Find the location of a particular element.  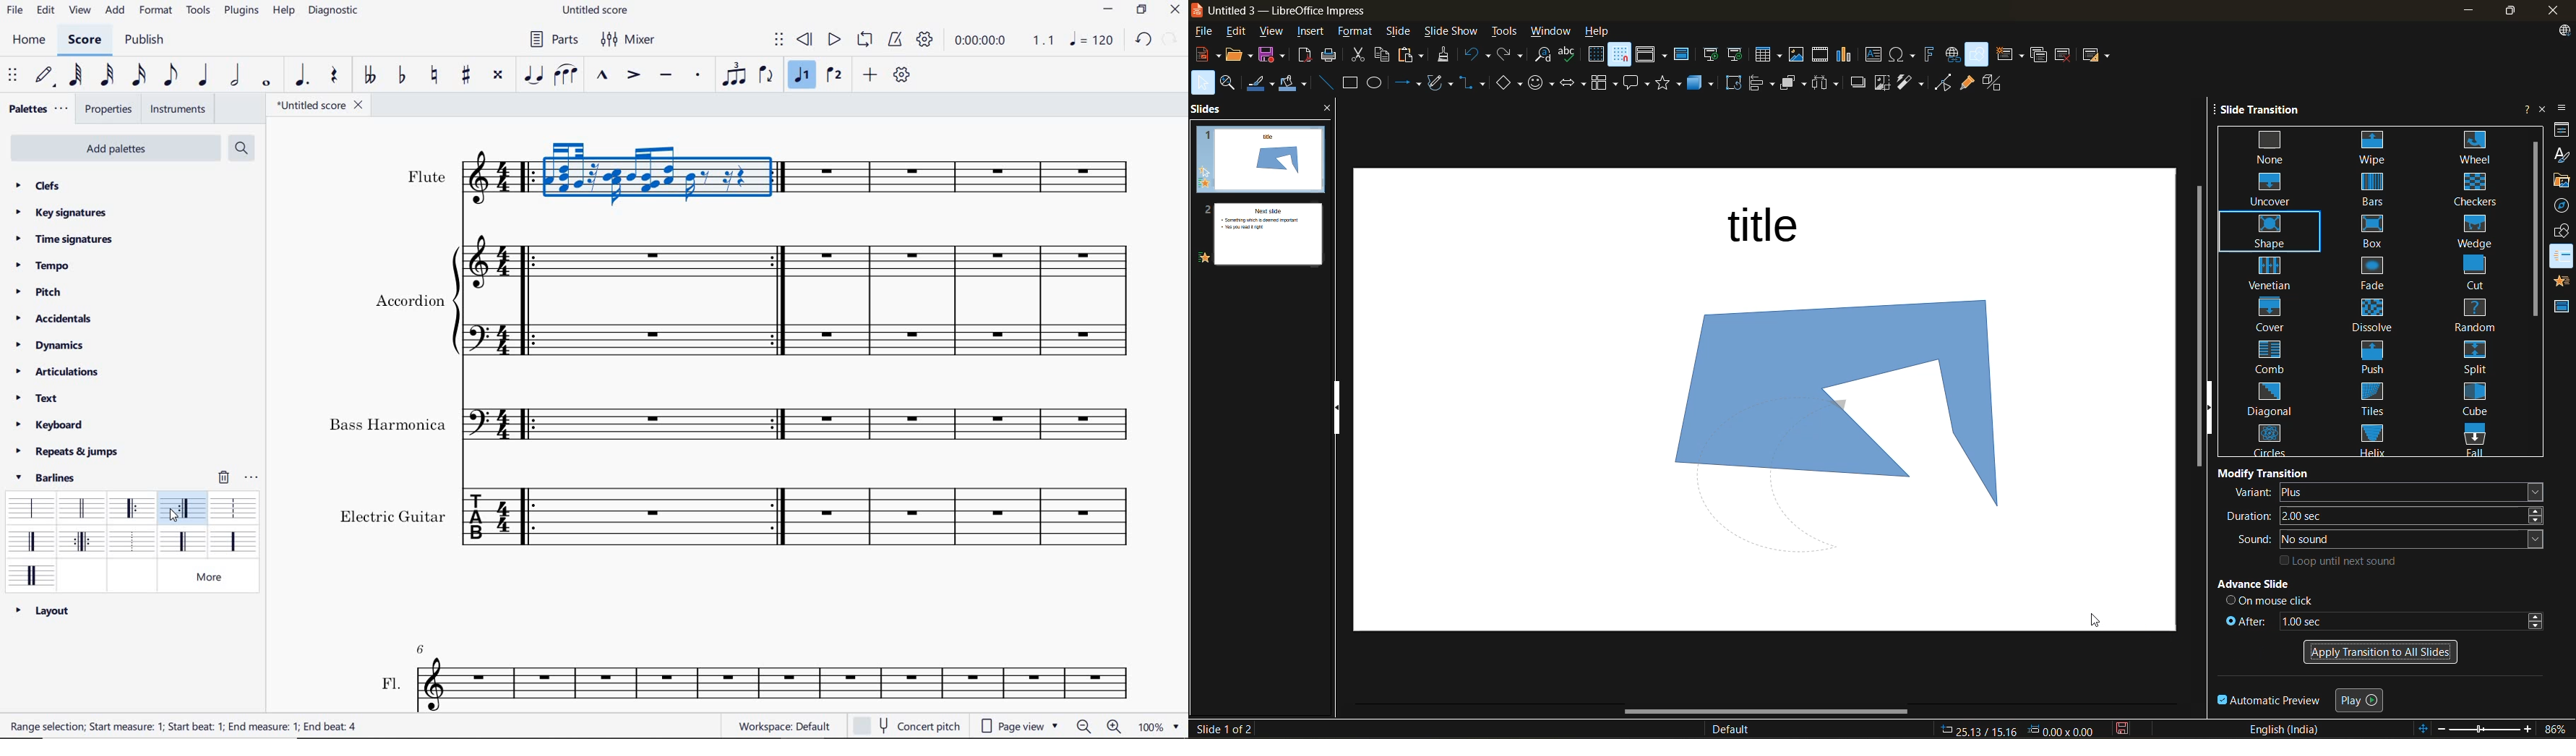

single barline is located at coordinates (29, 505).